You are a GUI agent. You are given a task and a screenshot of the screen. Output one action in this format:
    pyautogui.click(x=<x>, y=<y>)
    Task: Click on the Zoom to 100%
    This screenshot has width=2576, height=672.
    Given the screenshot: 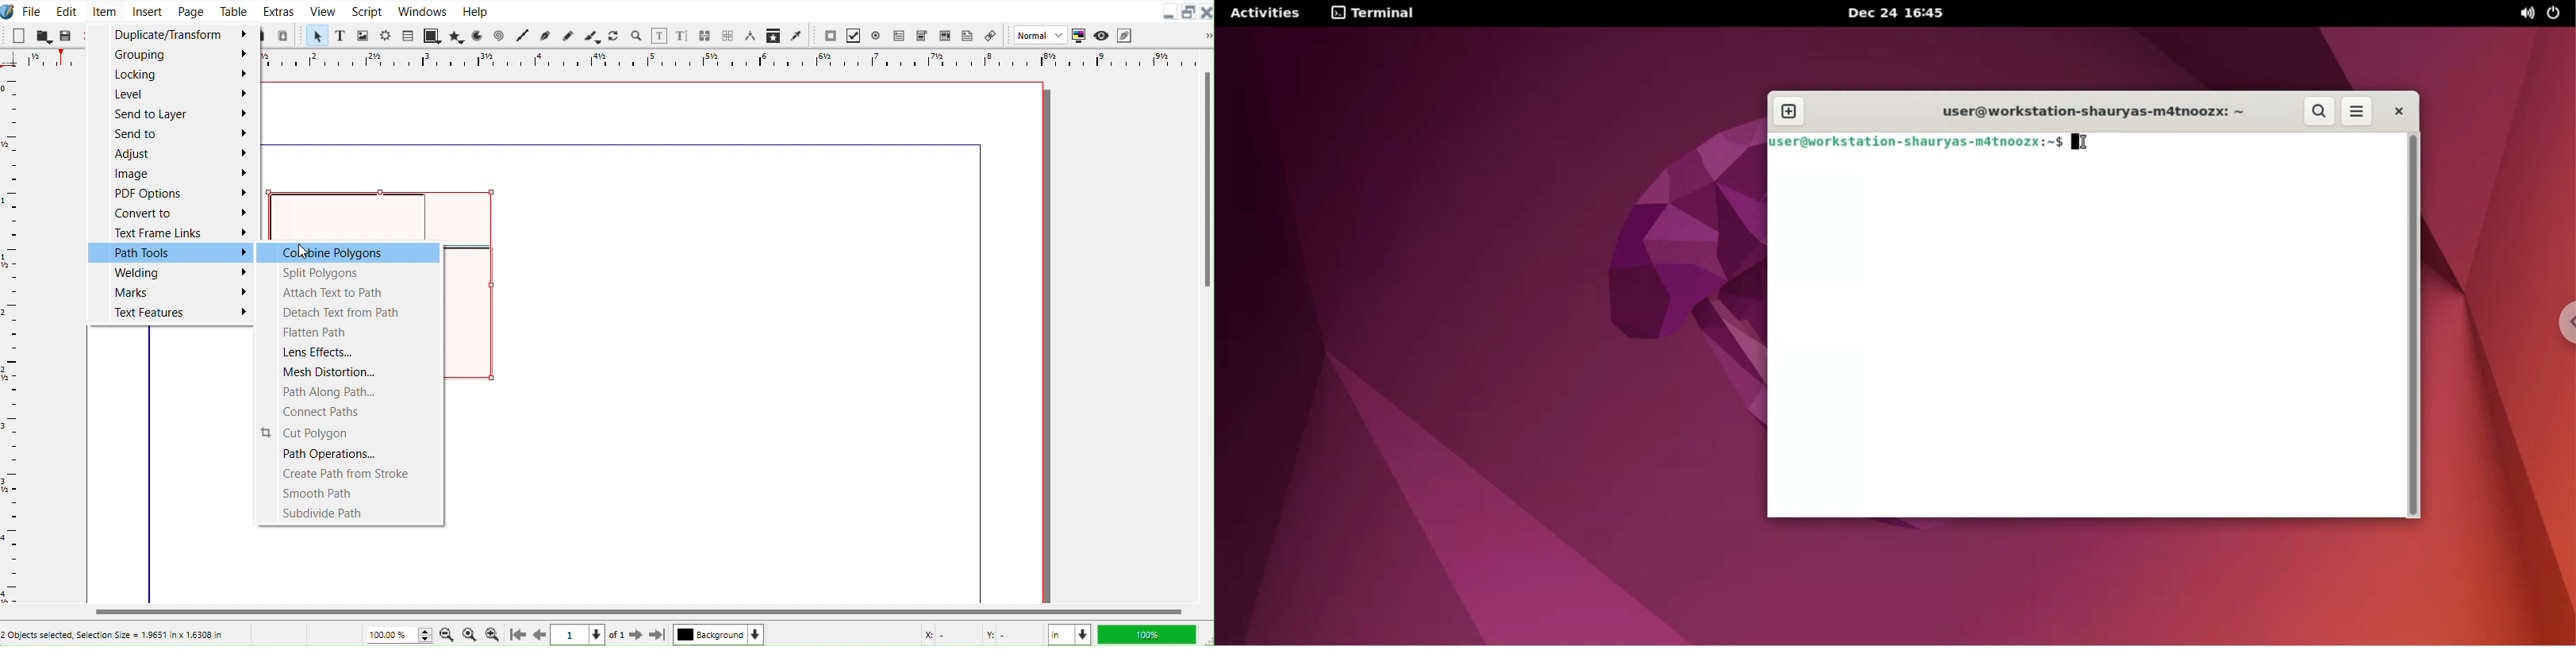 What is the action you would take?
    pyautogui.click(x=470, y=634)
    